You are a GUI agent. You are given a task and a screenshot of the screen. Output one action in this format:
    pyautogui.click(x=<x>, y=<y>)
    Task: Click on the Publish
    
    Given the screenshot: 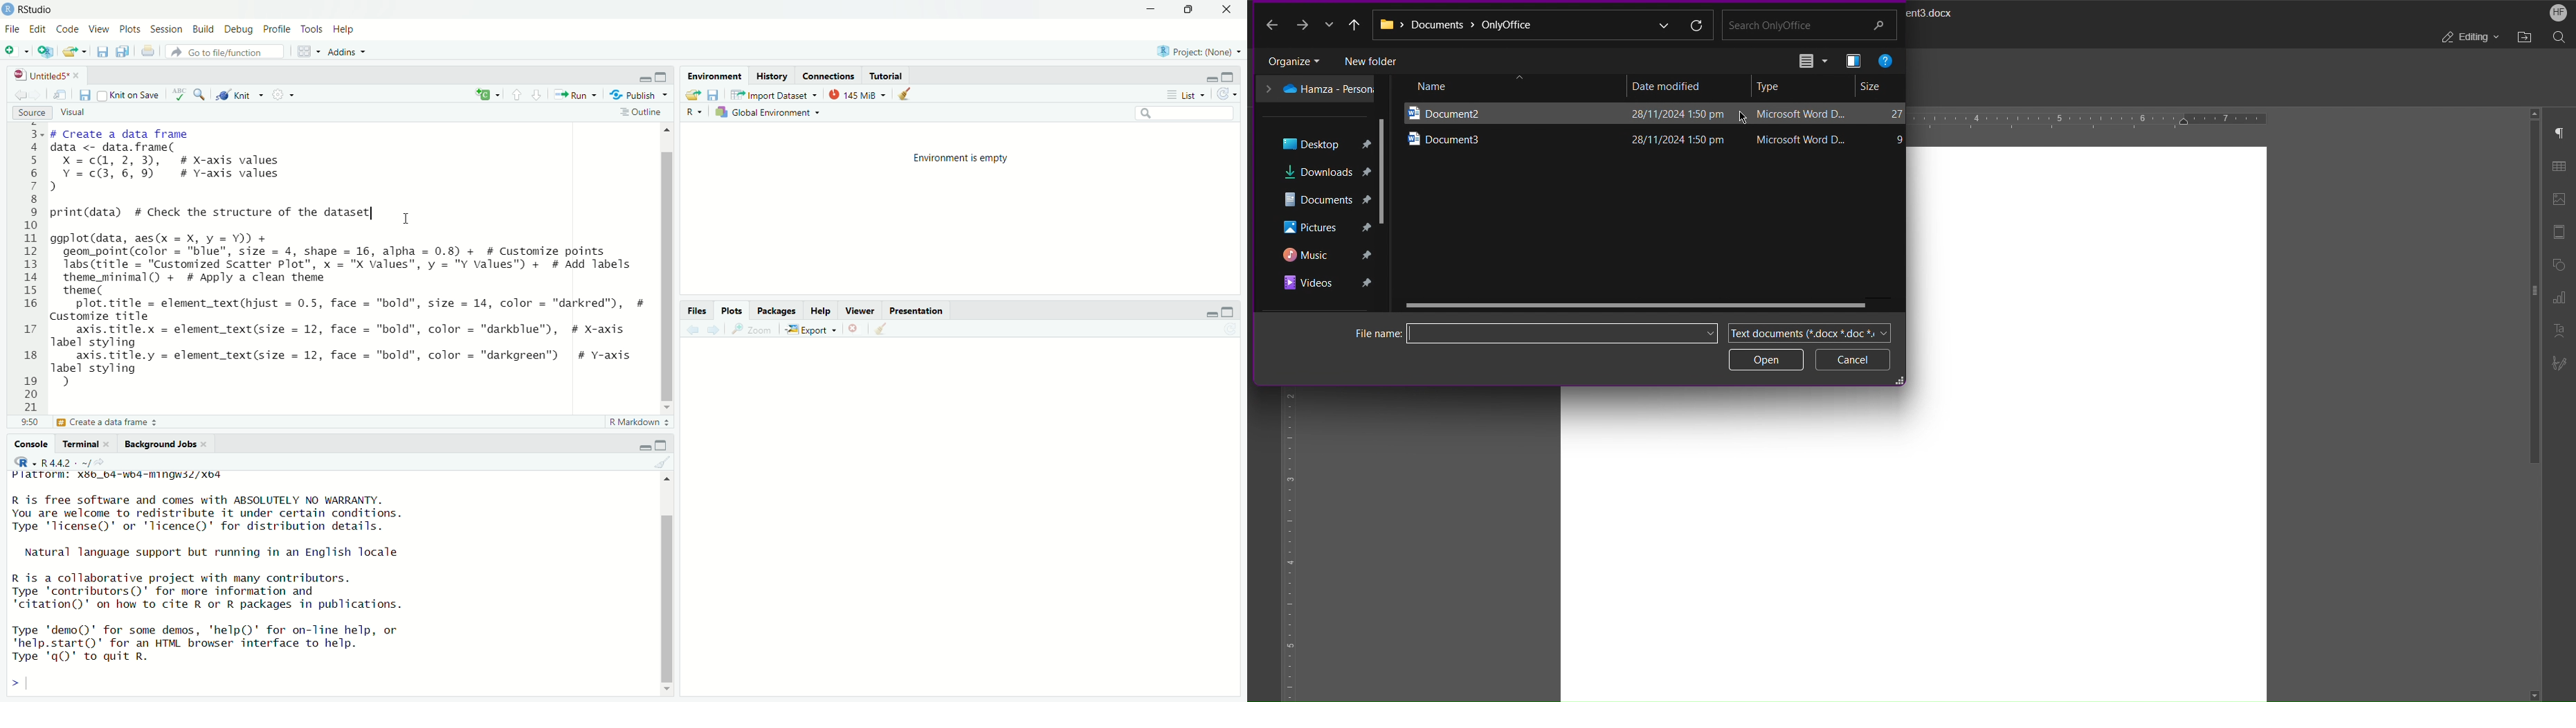 What is the action you would take?
    pyautogui.click(x=639, y=95)
    